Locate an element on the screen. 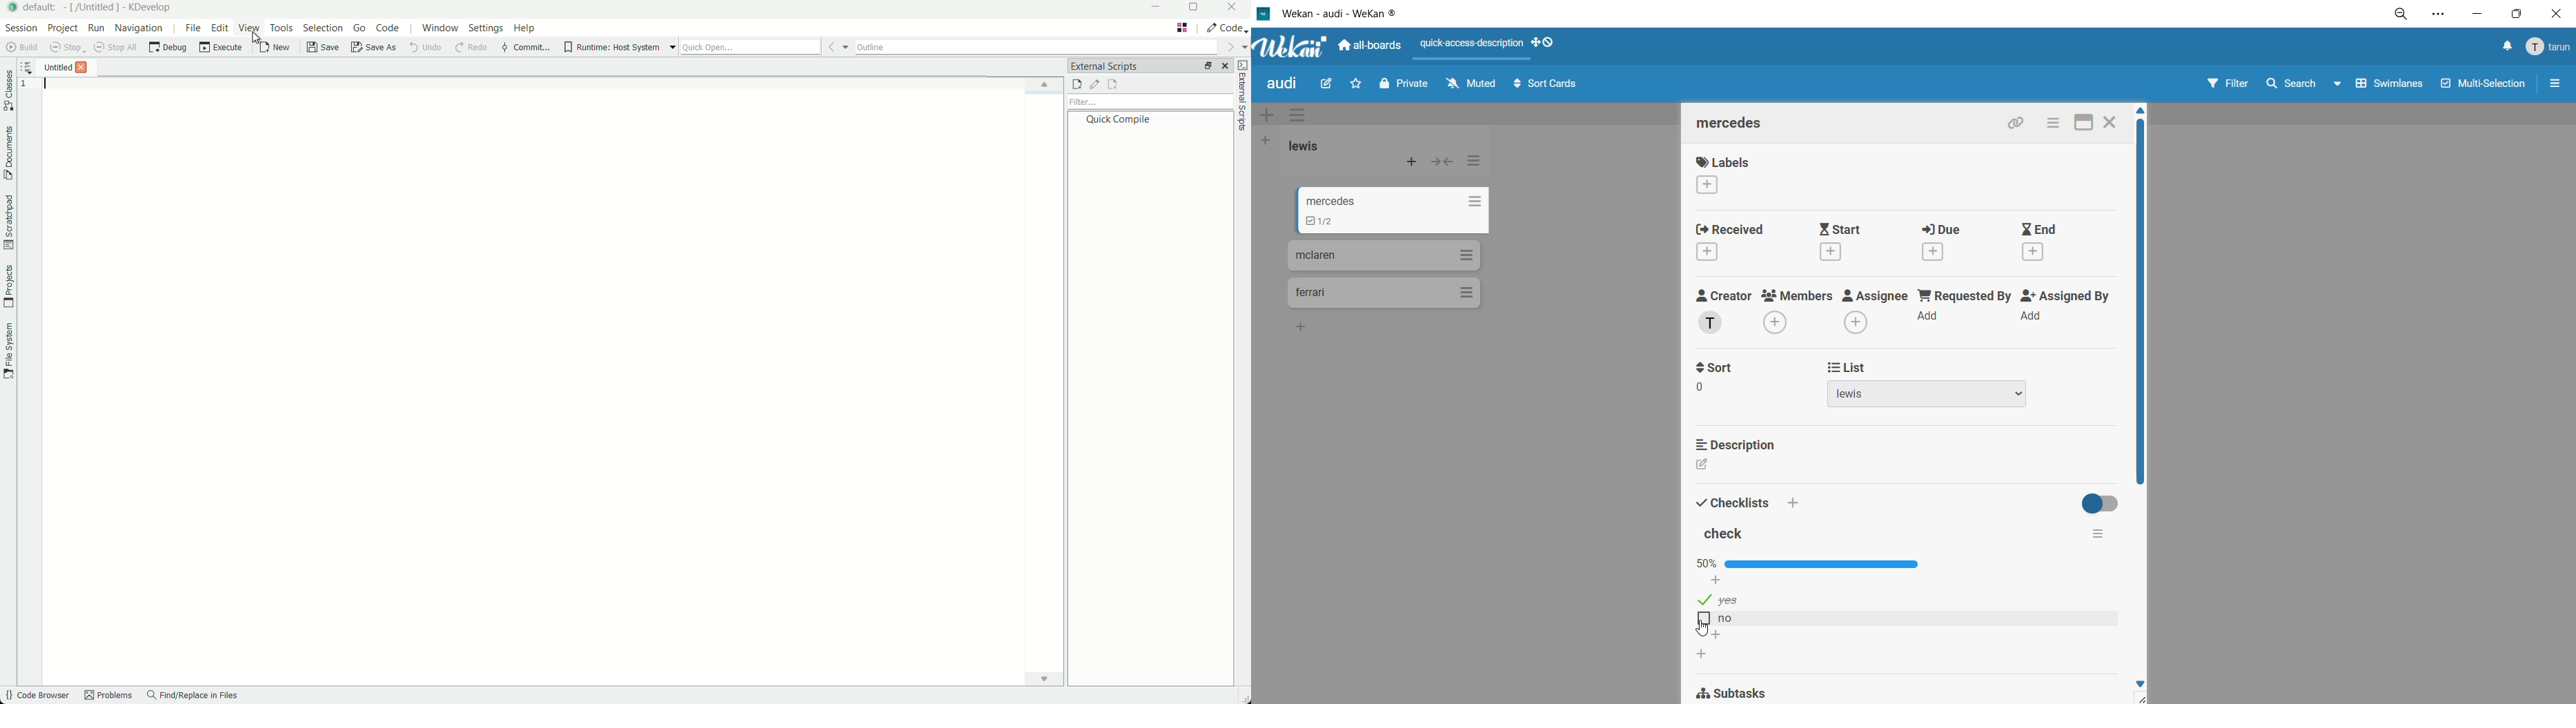 The width and height of the screenshot is (2576, 728). filter is located at coordinates (2228, 84).